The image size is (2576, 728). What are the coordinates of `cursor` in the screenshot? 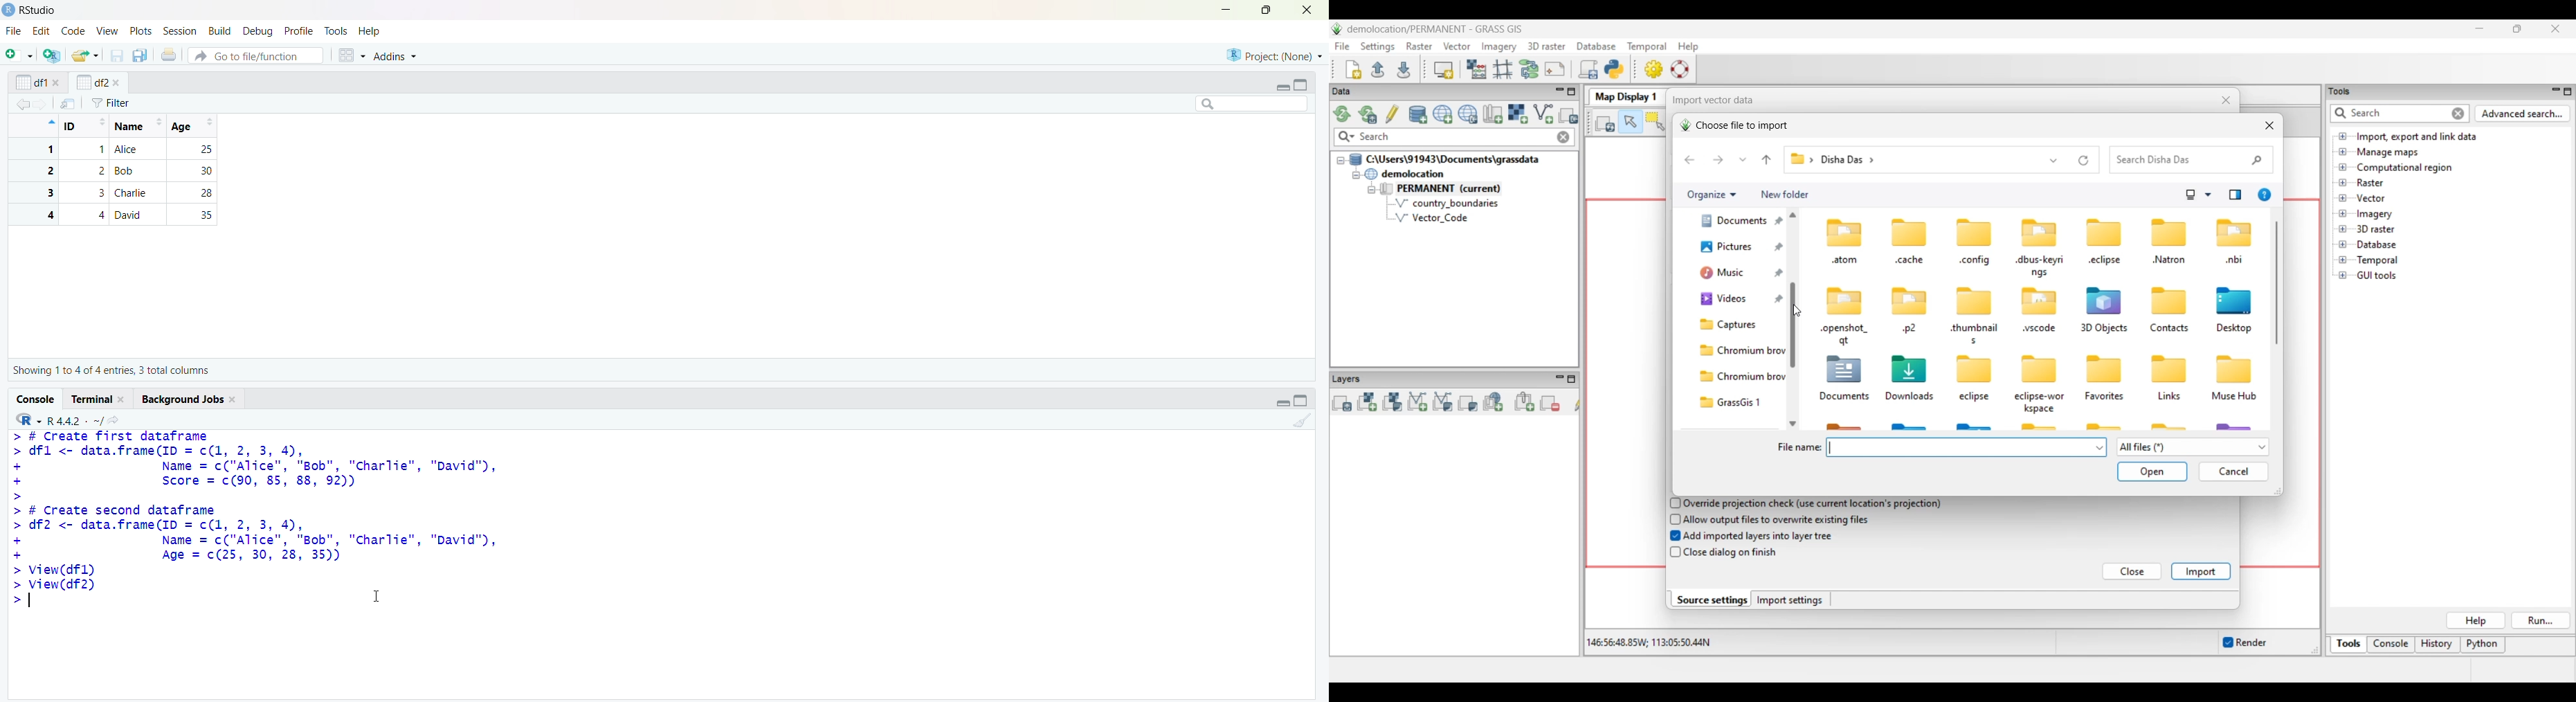 It's located at (377, 595).